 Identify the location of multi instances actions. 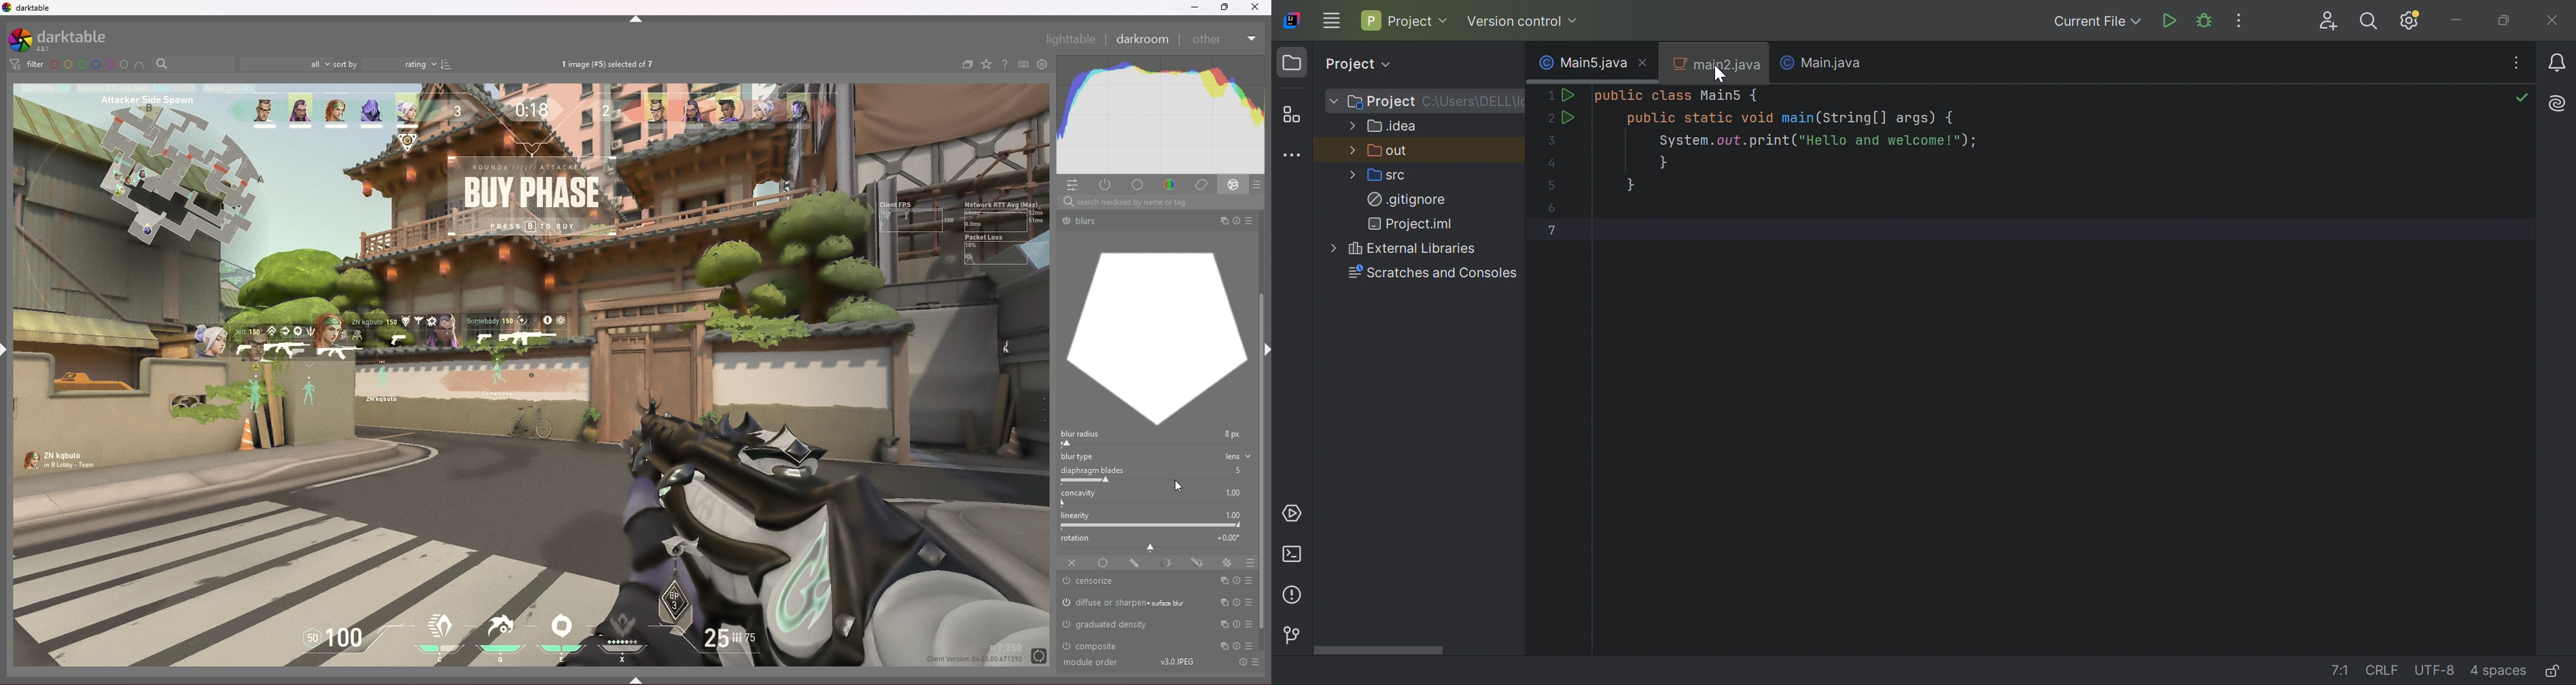
(1221, 625).